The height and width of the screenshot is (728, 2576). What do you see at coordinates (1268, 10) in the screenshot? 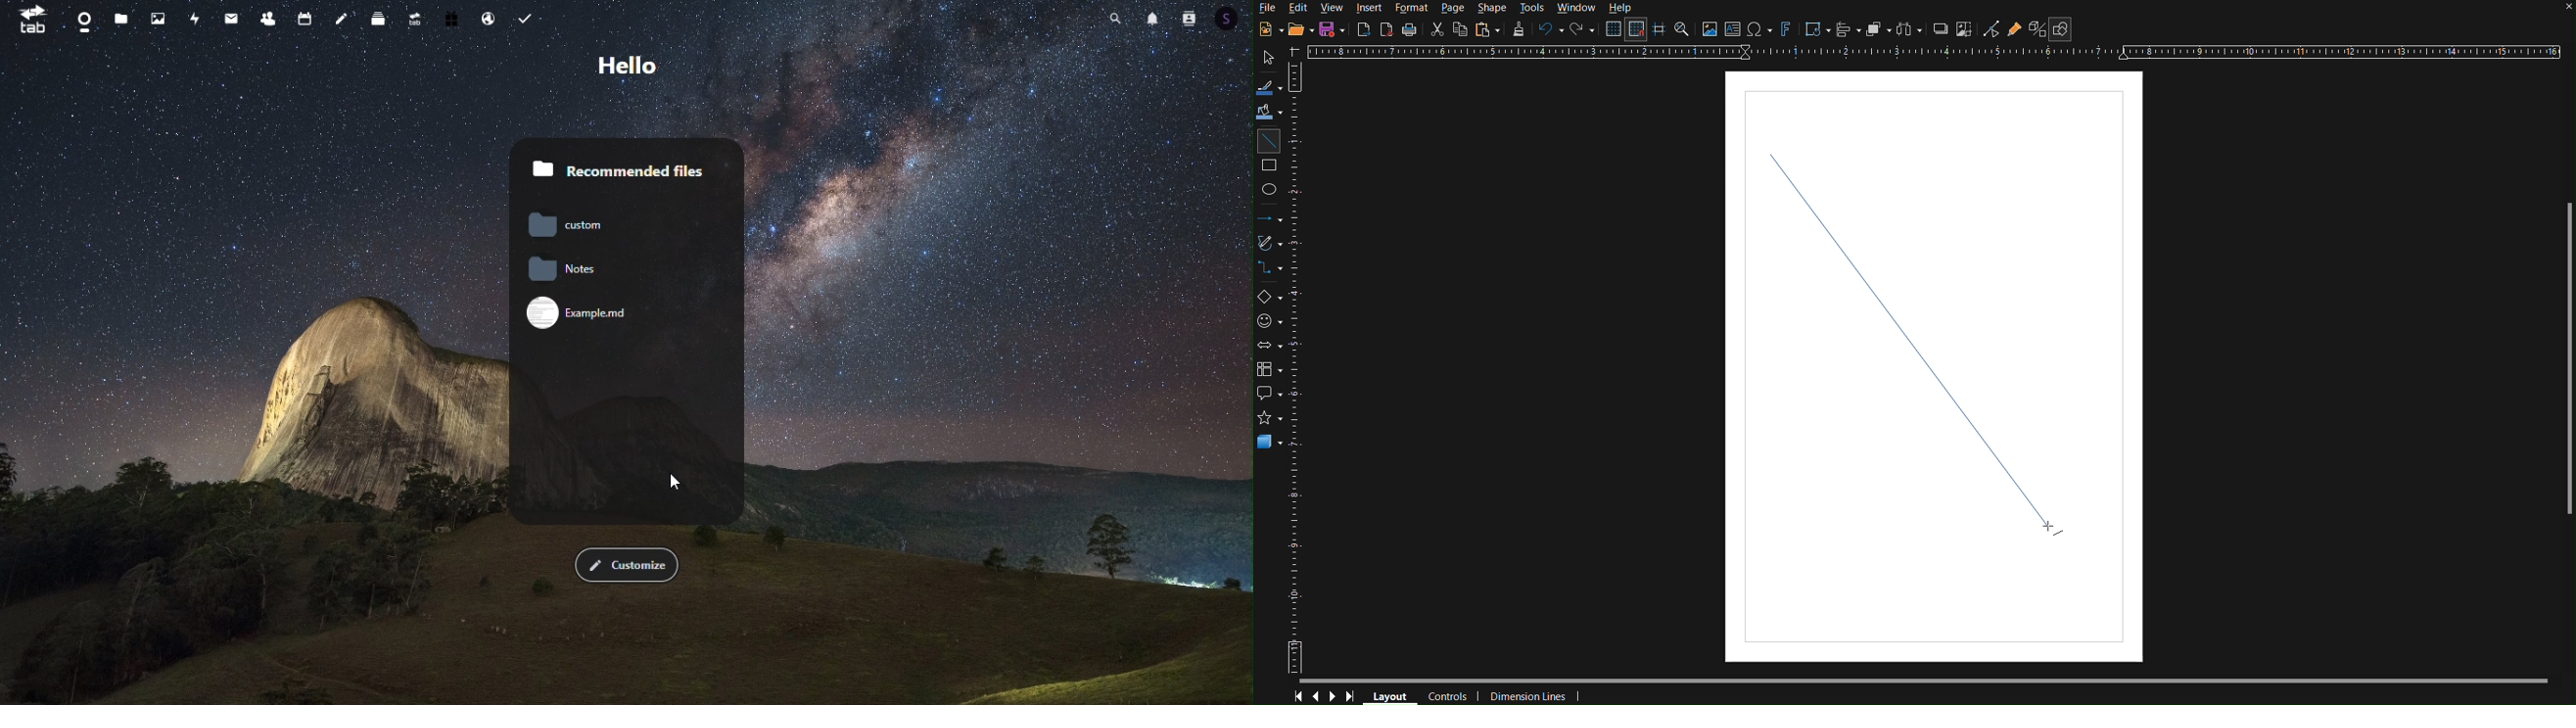
I see `File` at bounding box center [1268, 10].